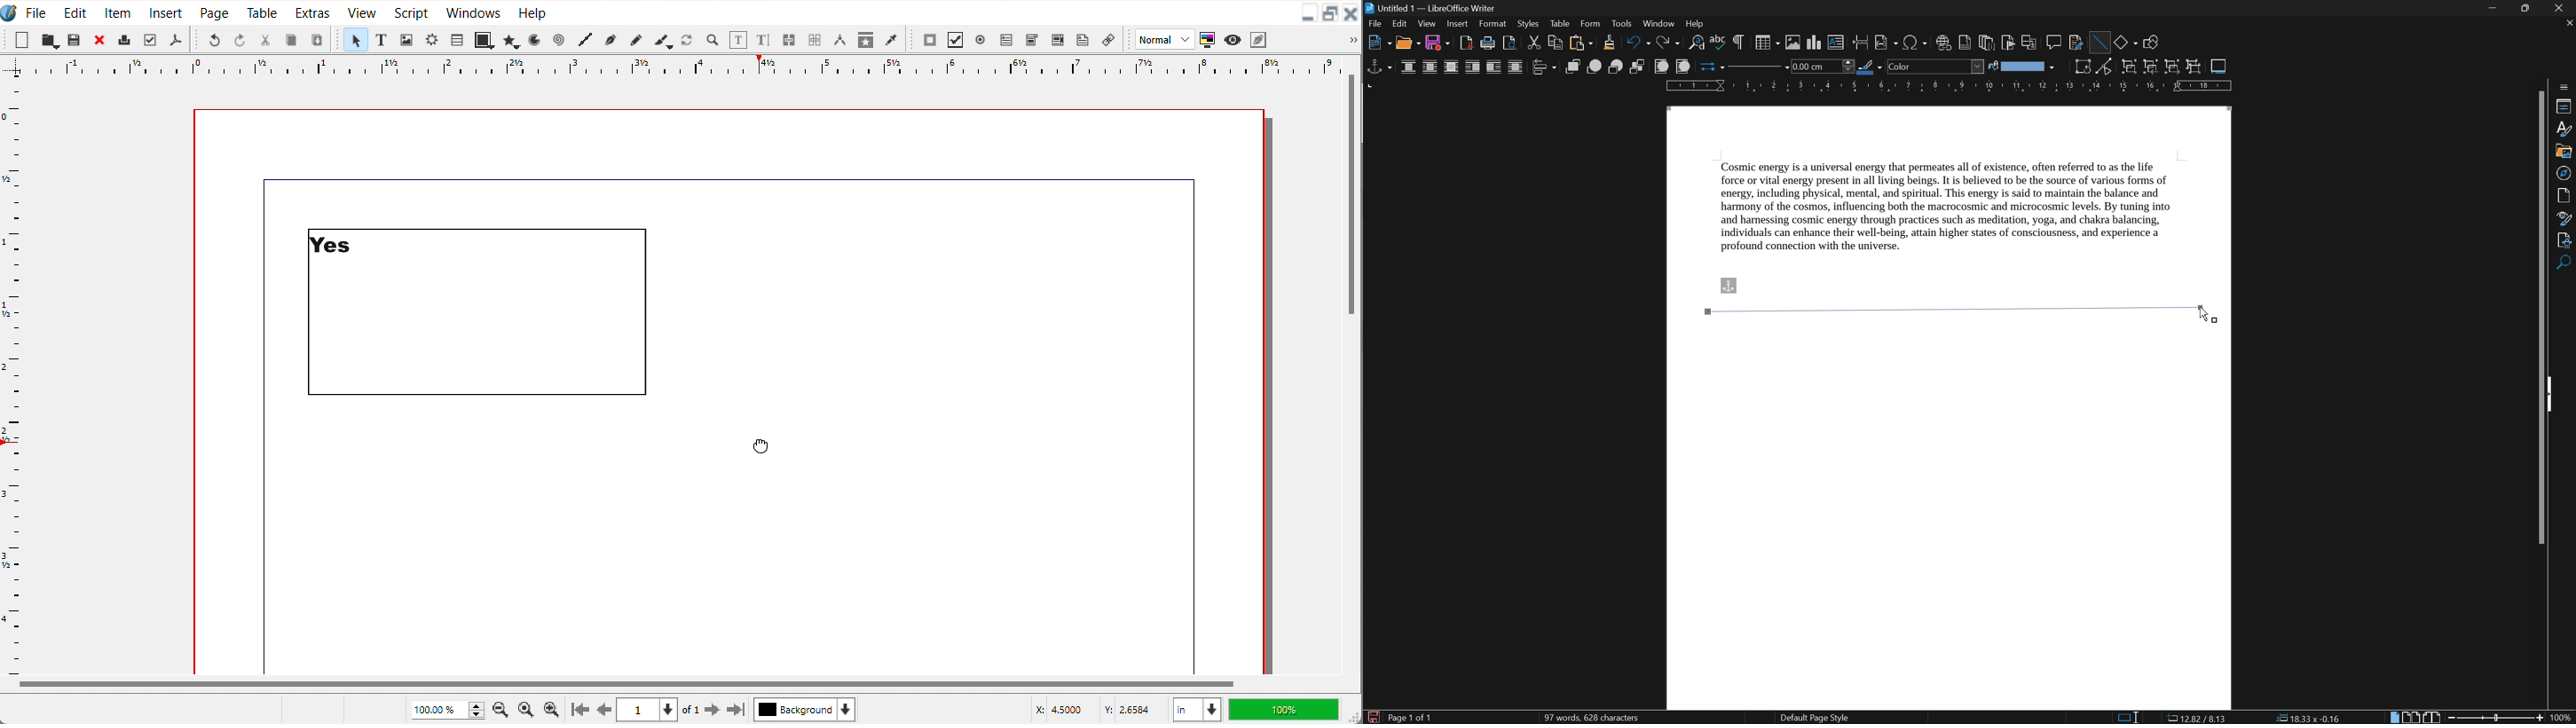  What do you see at coordinates (449, 710) in the screenshot?
I see `Adjust Zoom` at bounding box center [449, 710].